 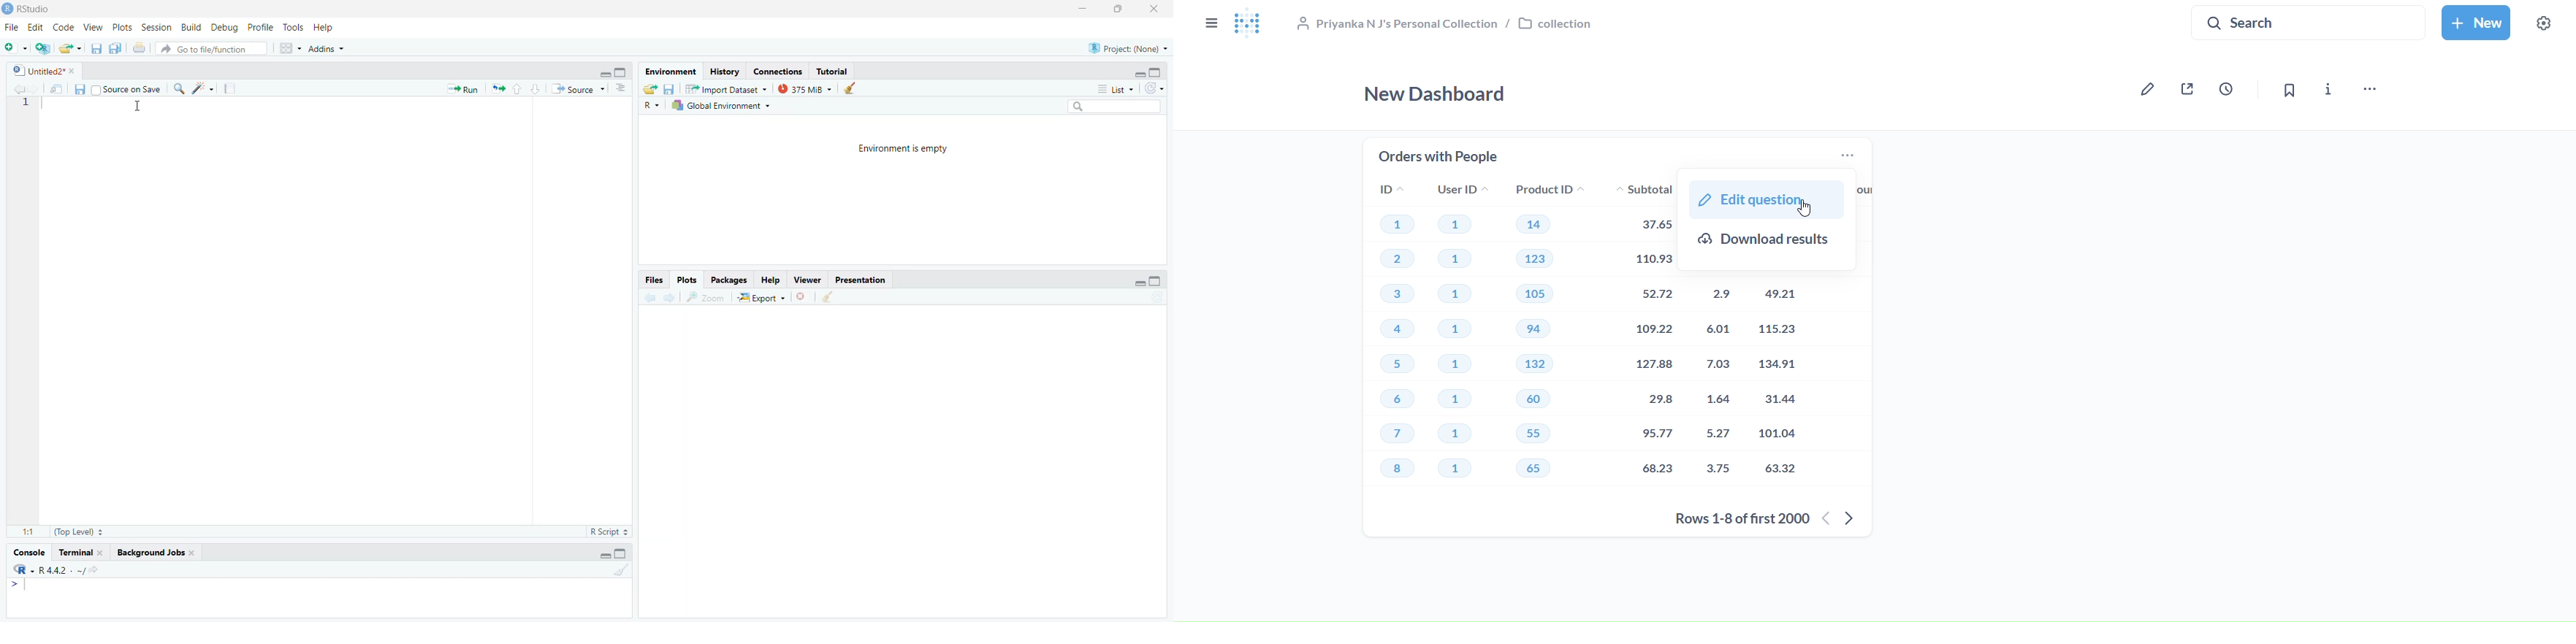 I want to click on  Addins , so click(x=328, y=48).